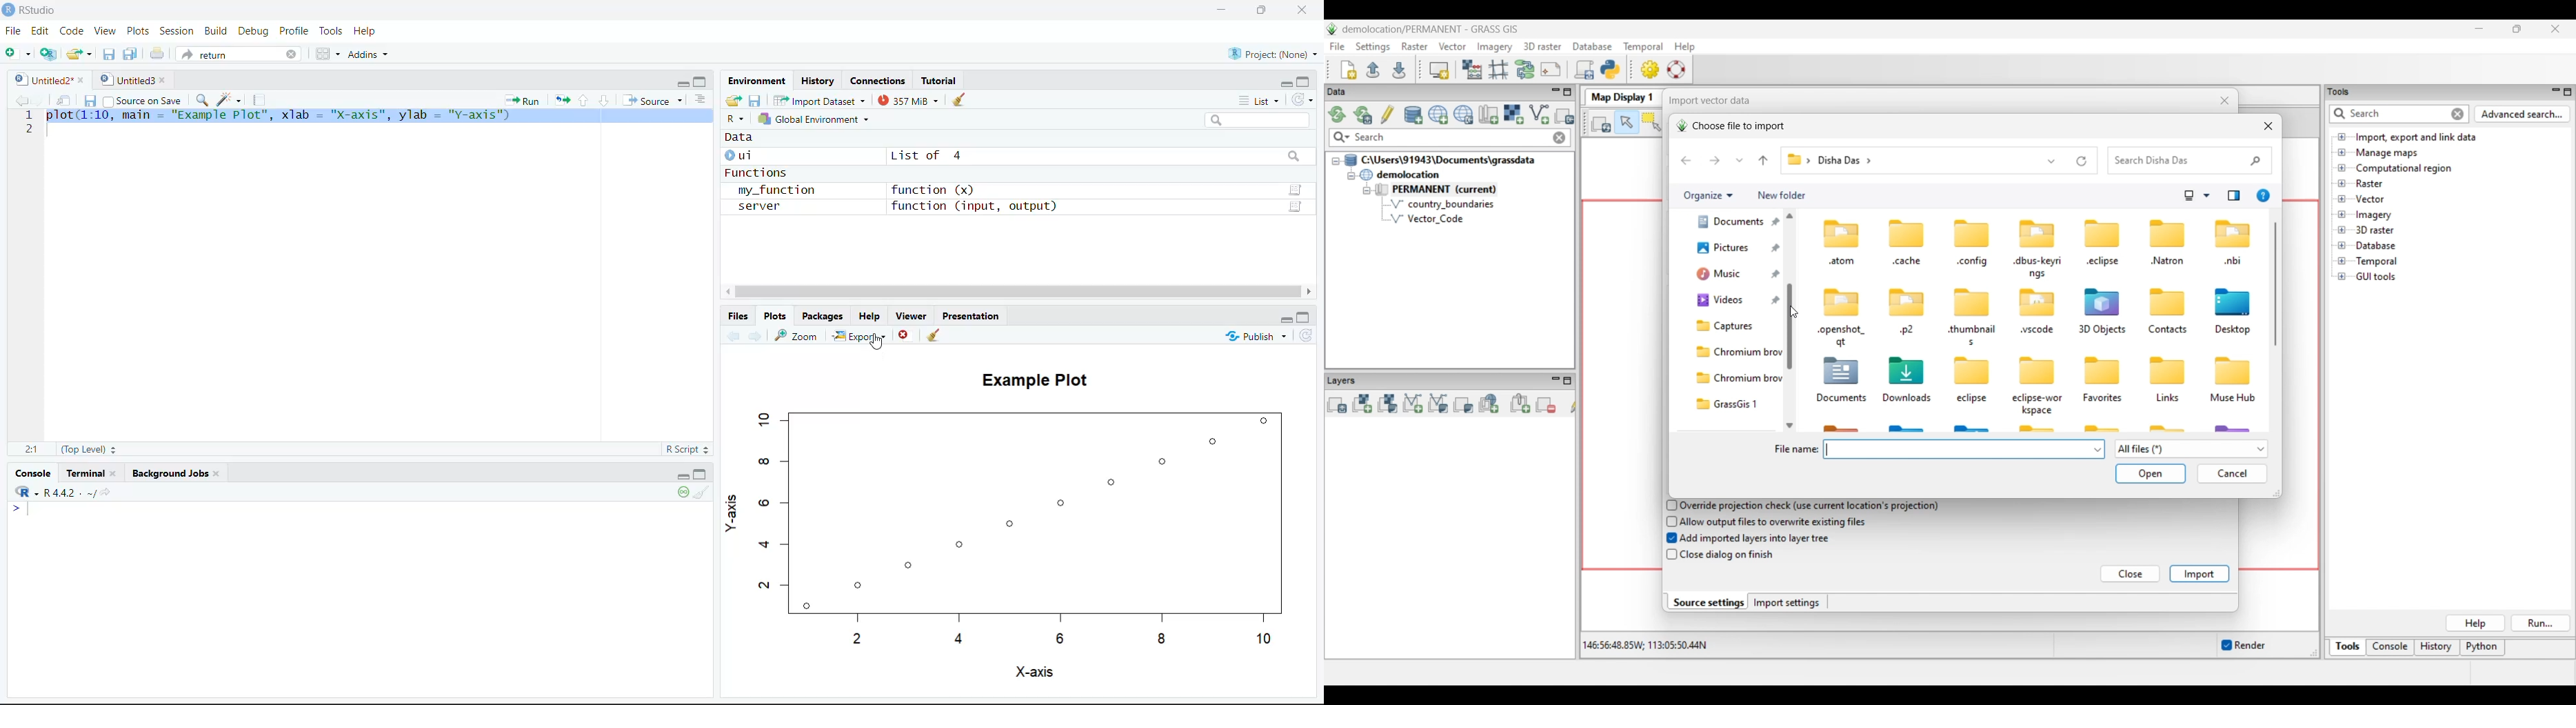 The width and height of the screenshot is (2576, 728). I want to click on Minimize, so click(1285, 83).